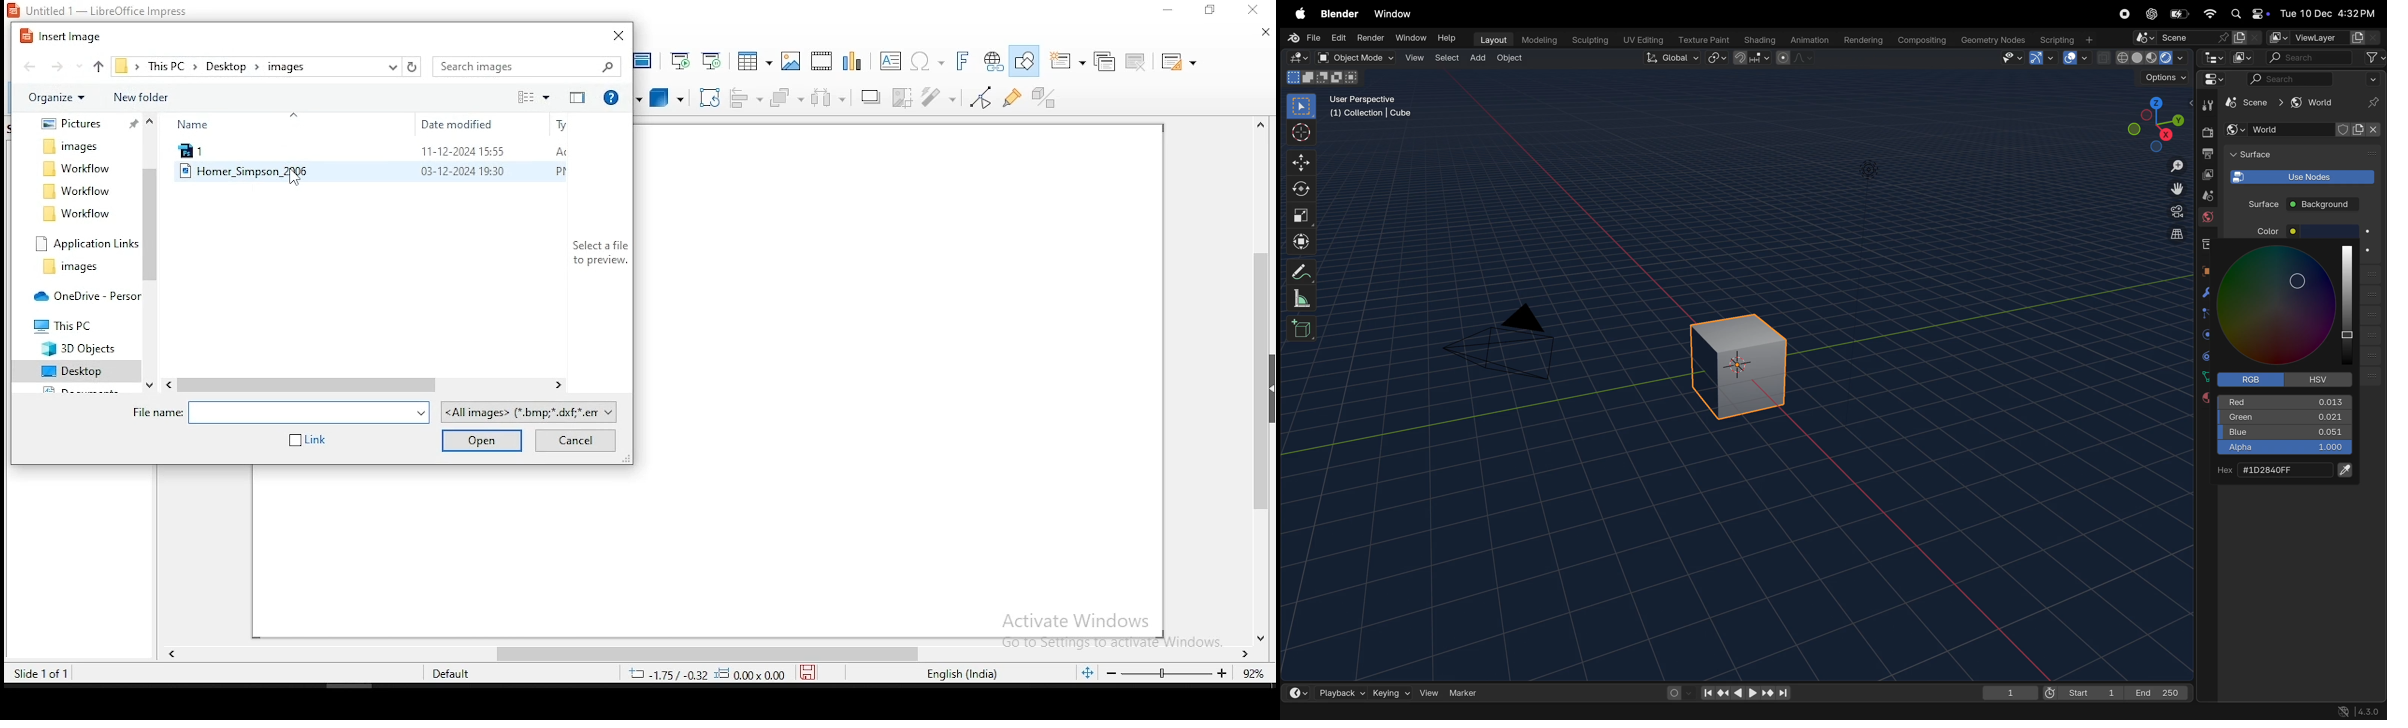  What do you see at coordinates (2283, 470) in the screenshot?
I see `color code` at bounding box center [2283, 470].